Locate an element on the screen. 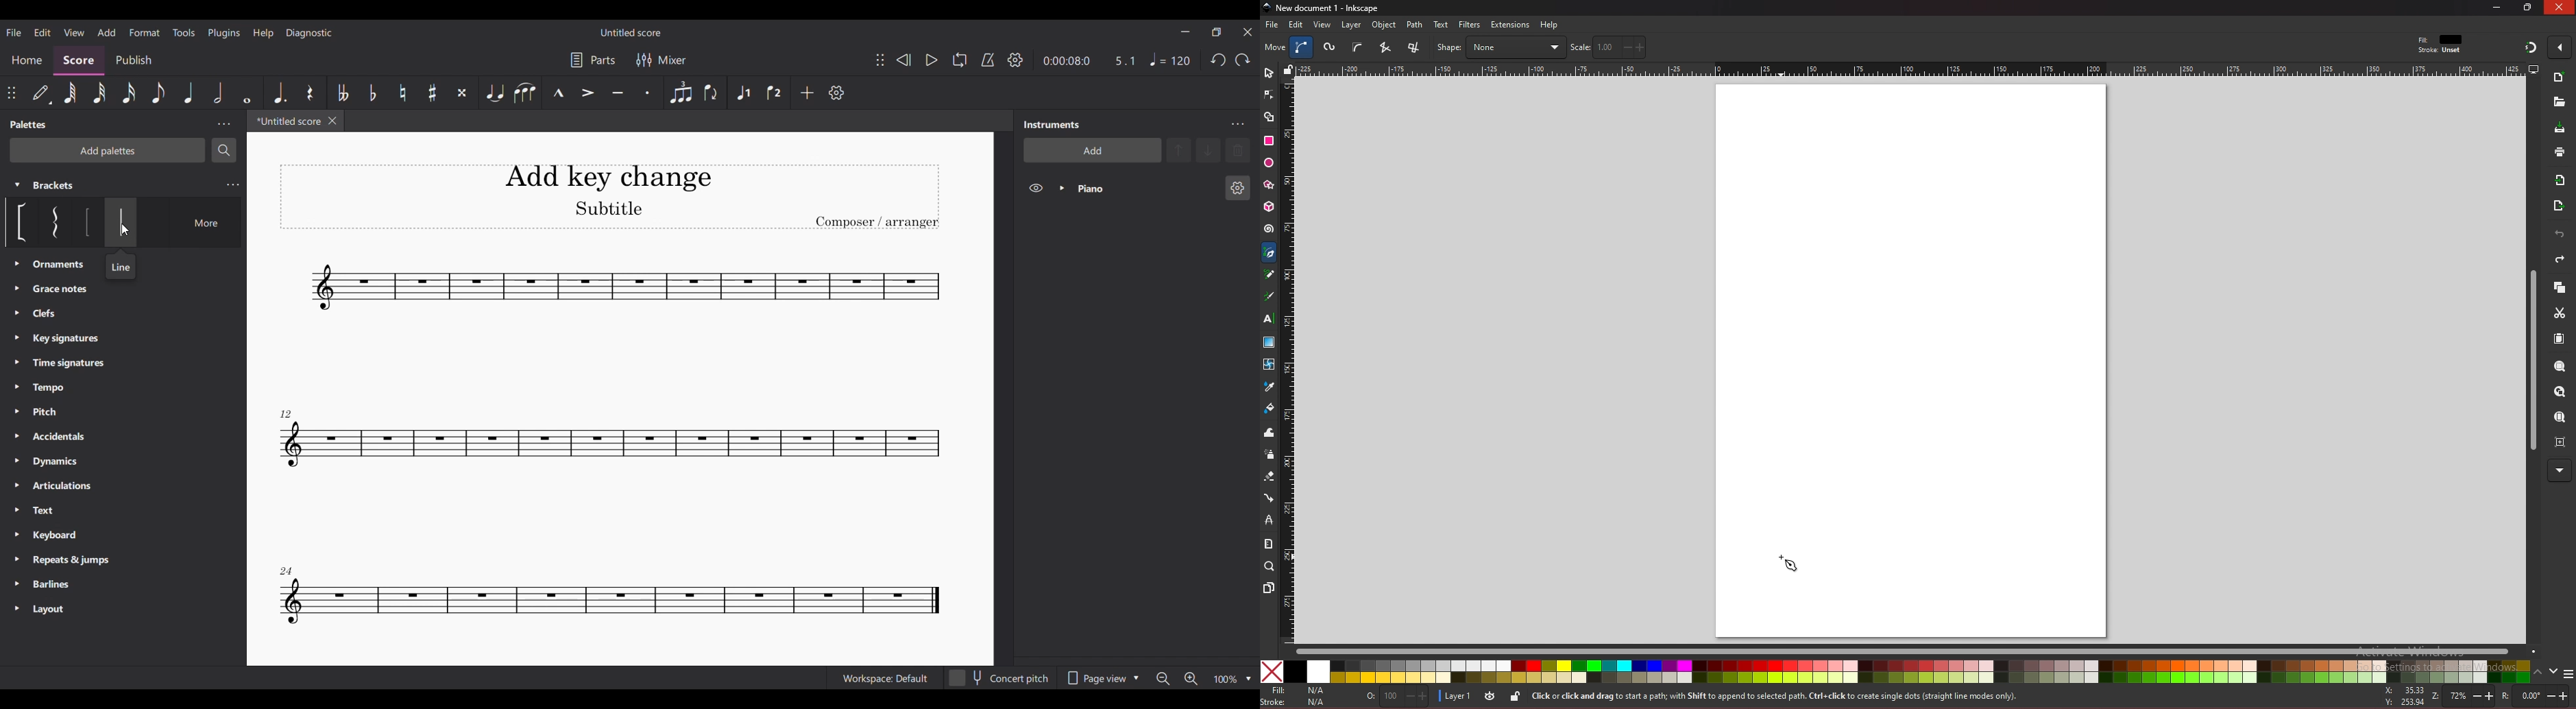 The image size is (2576, 728). zoom is located at coordinates (1269, 566).